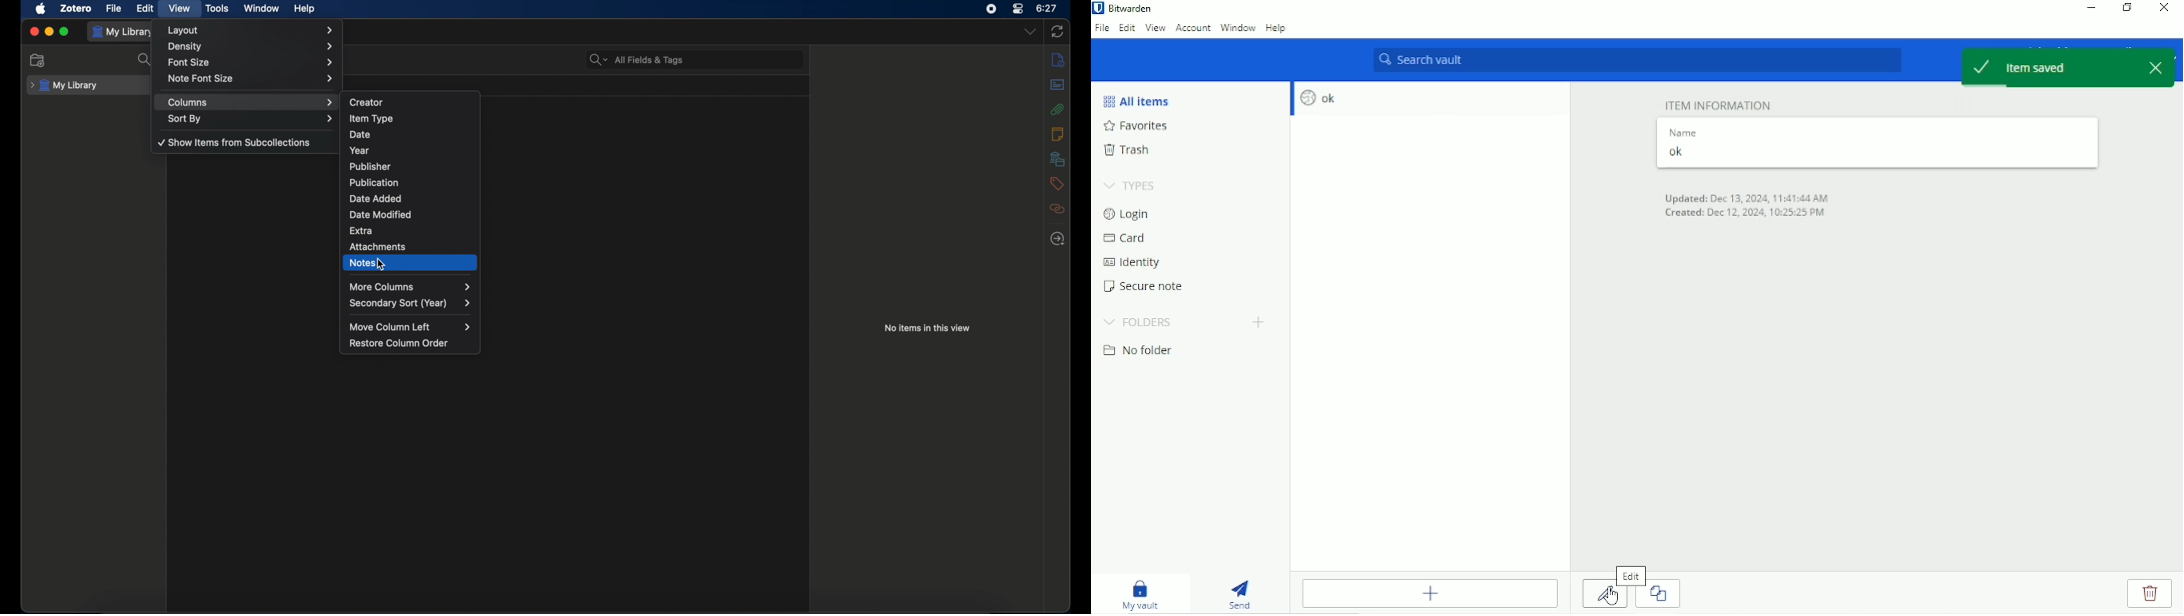 The image size is (2184, 616). I want to click on locate, so click(1058, 238).